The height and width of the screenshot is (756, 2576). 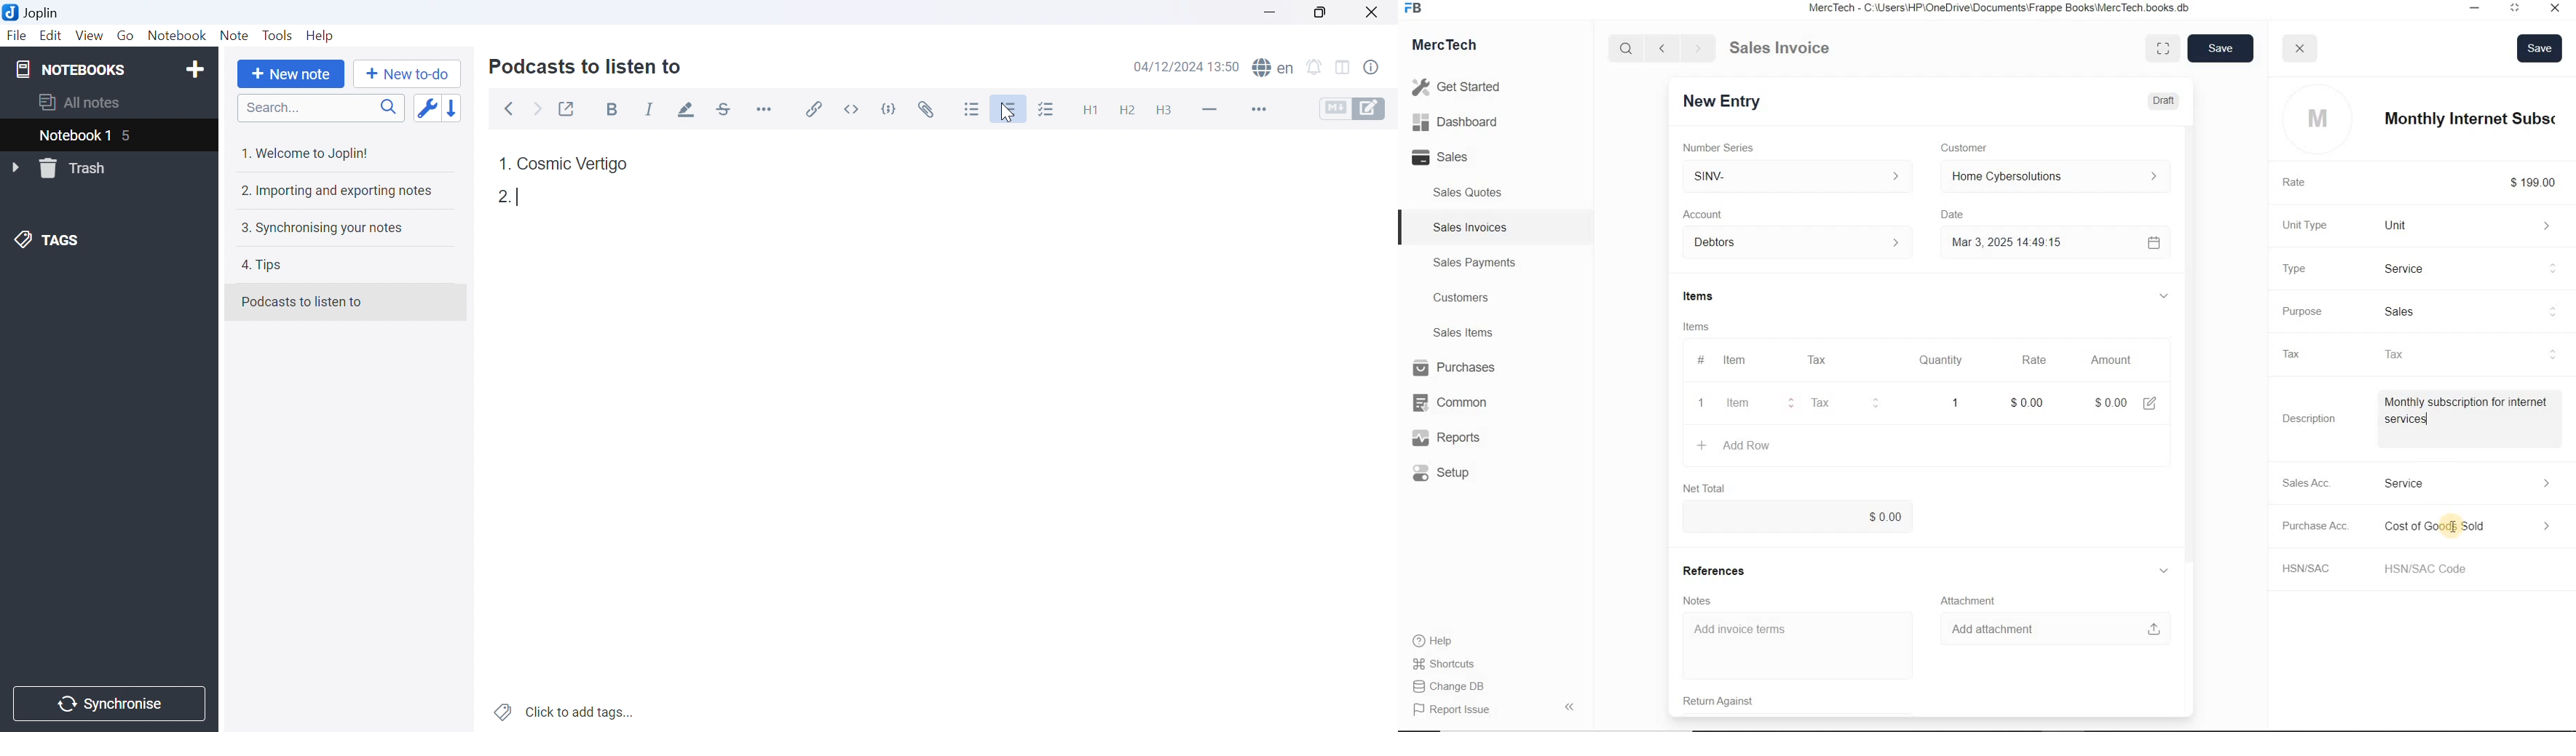 I want to click on close, so click(x=2299, y=48).